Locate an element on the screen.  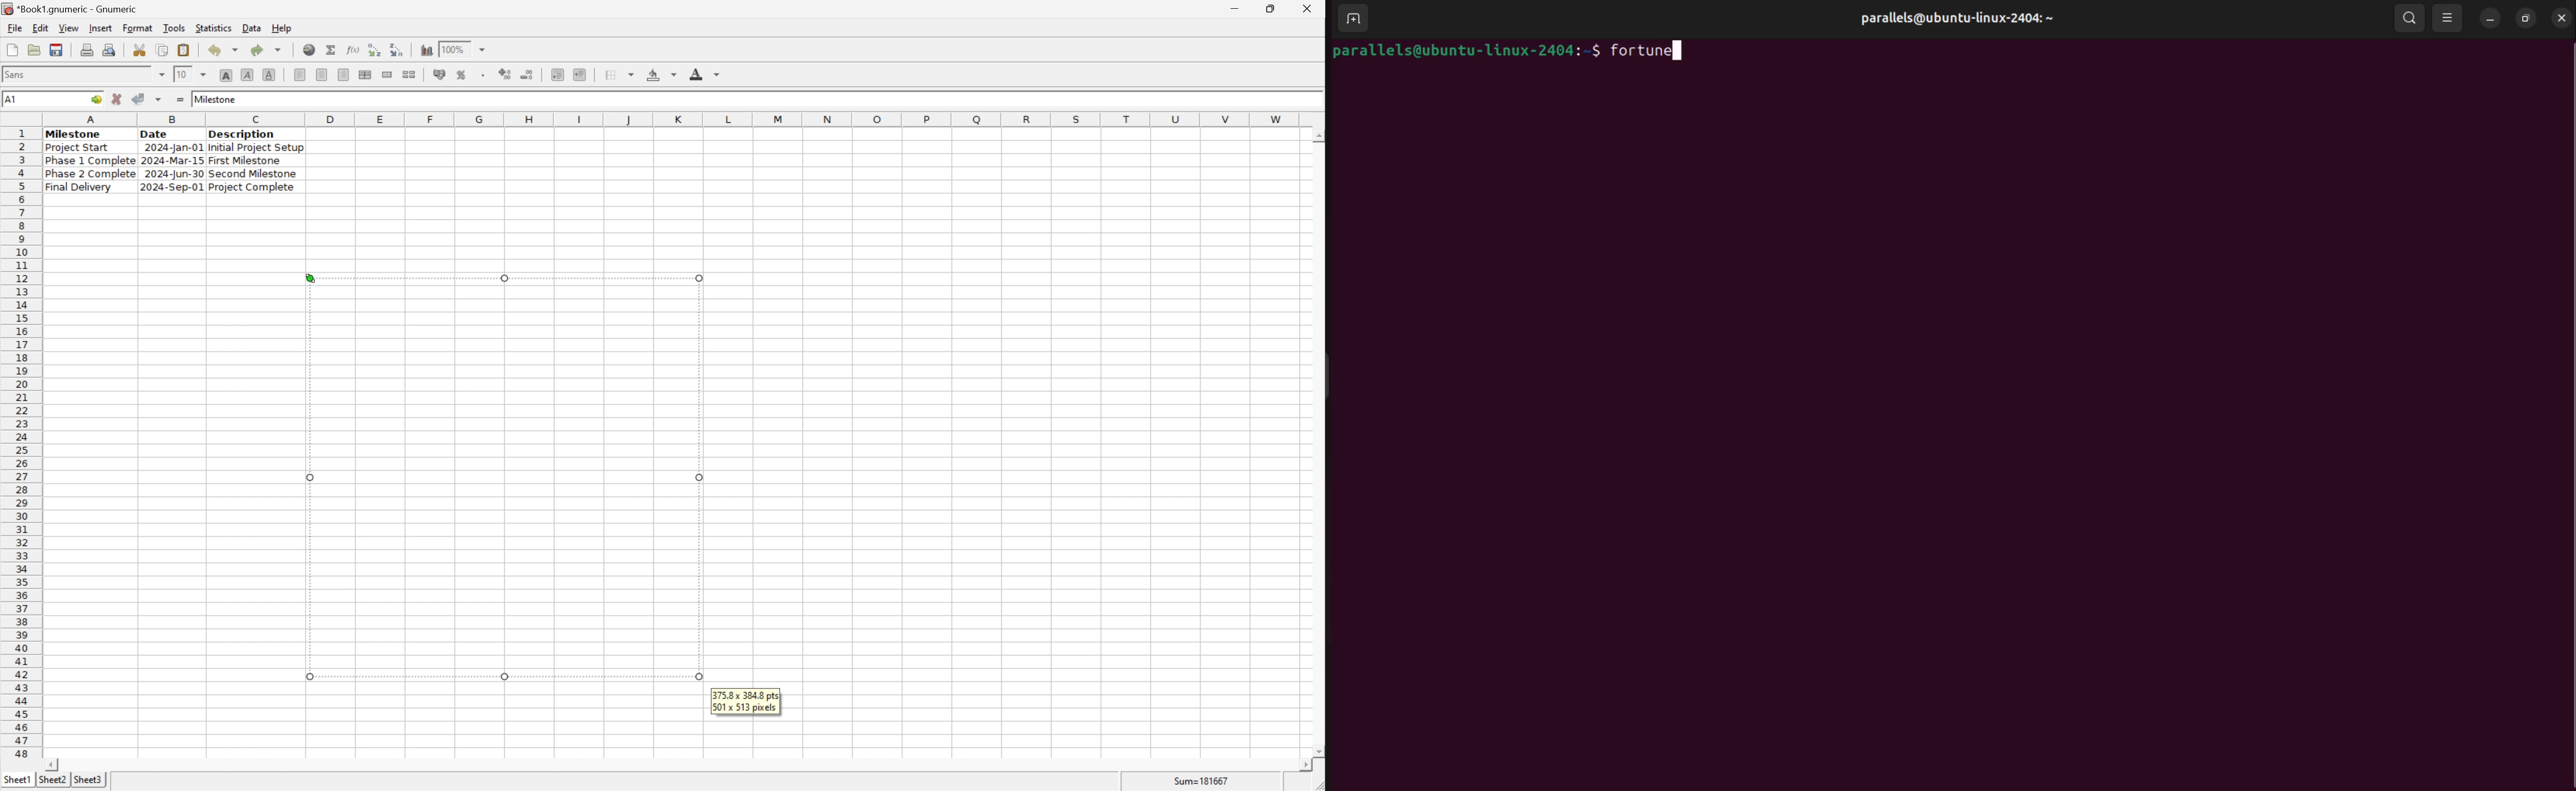
insert a hyperlink is located at coordinates (310, 50).